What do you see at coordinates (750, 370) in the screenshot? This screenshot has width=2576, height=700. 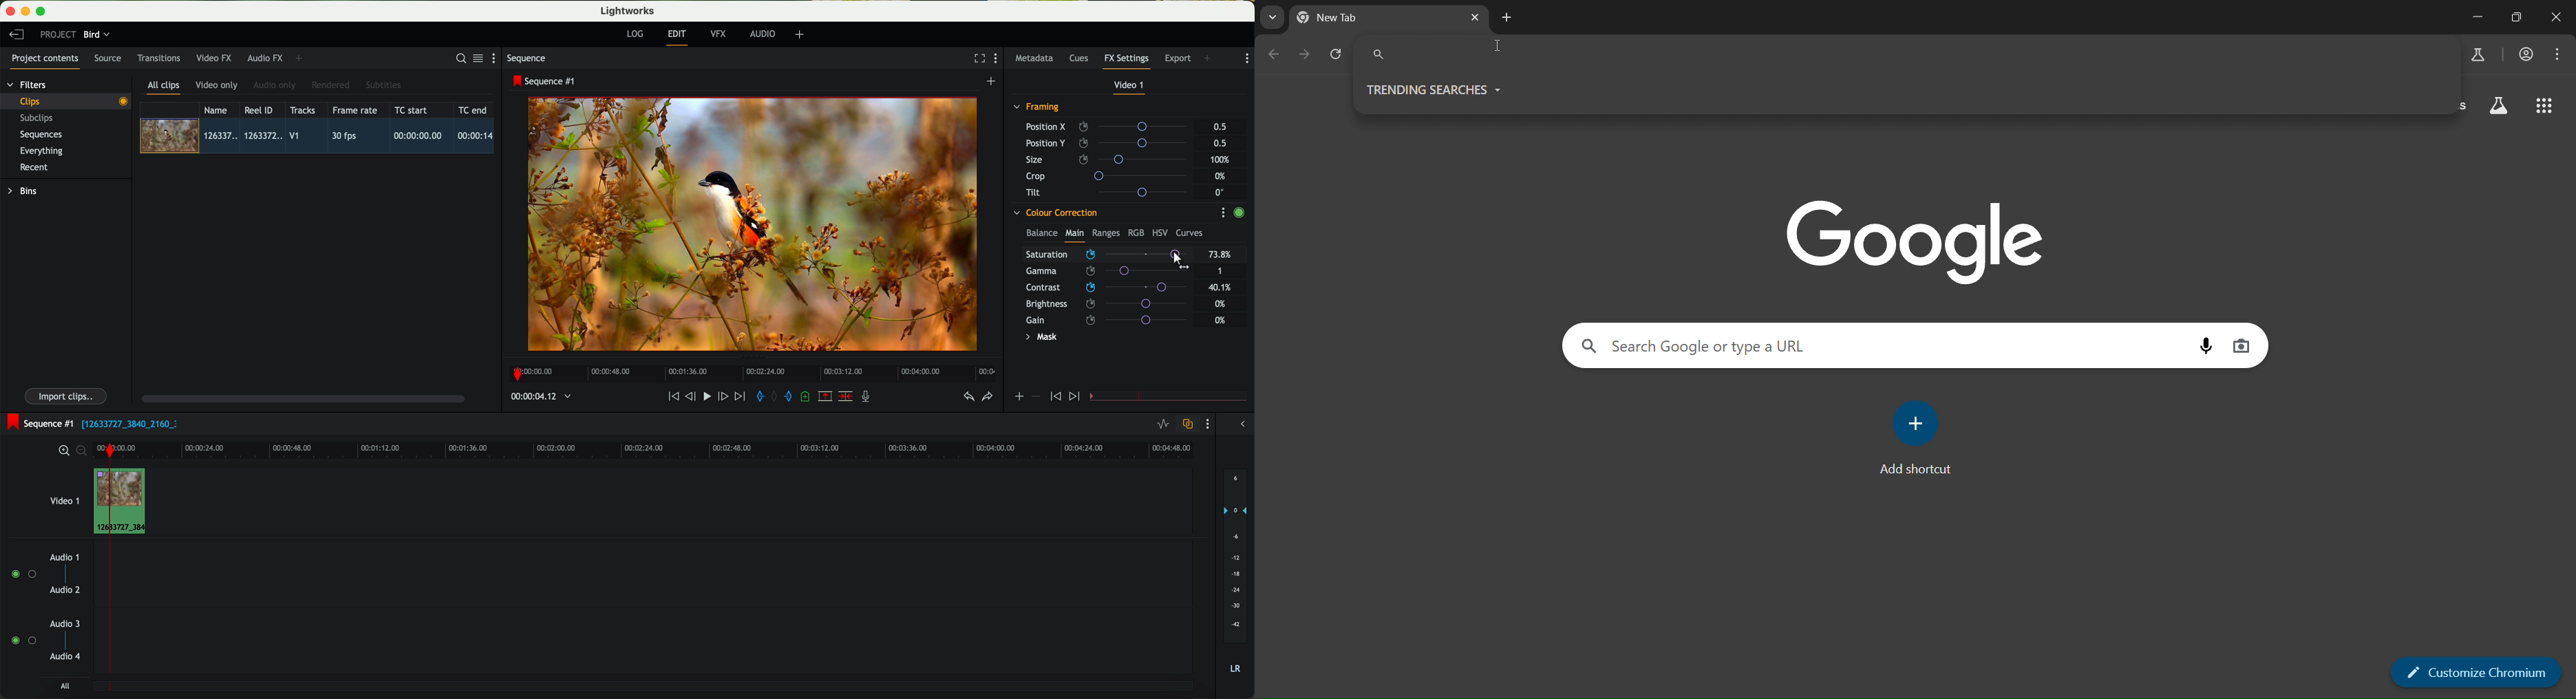 I see `timeline` at bounding box center [750, 370].